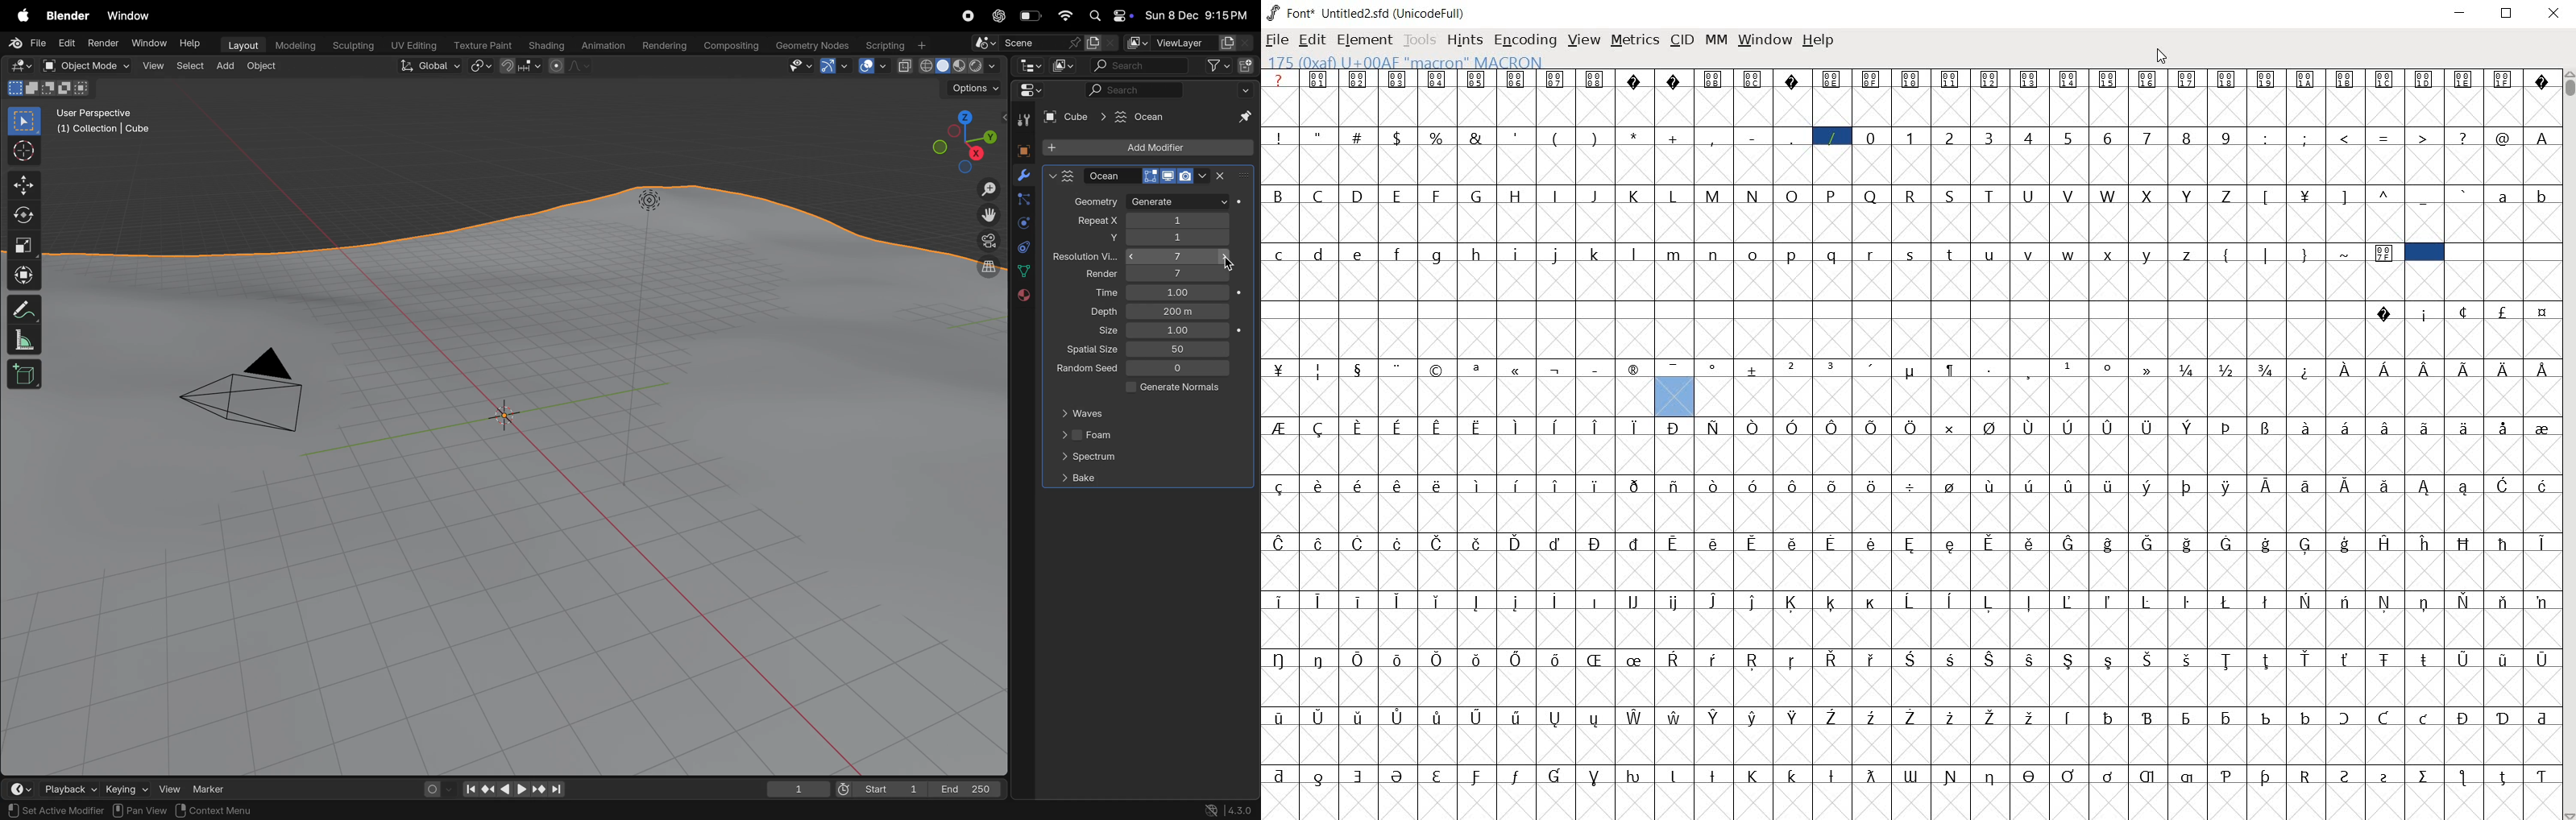 The width and height of the screenshot is (2576, 840). I want to click on X, so click(2149, 196).